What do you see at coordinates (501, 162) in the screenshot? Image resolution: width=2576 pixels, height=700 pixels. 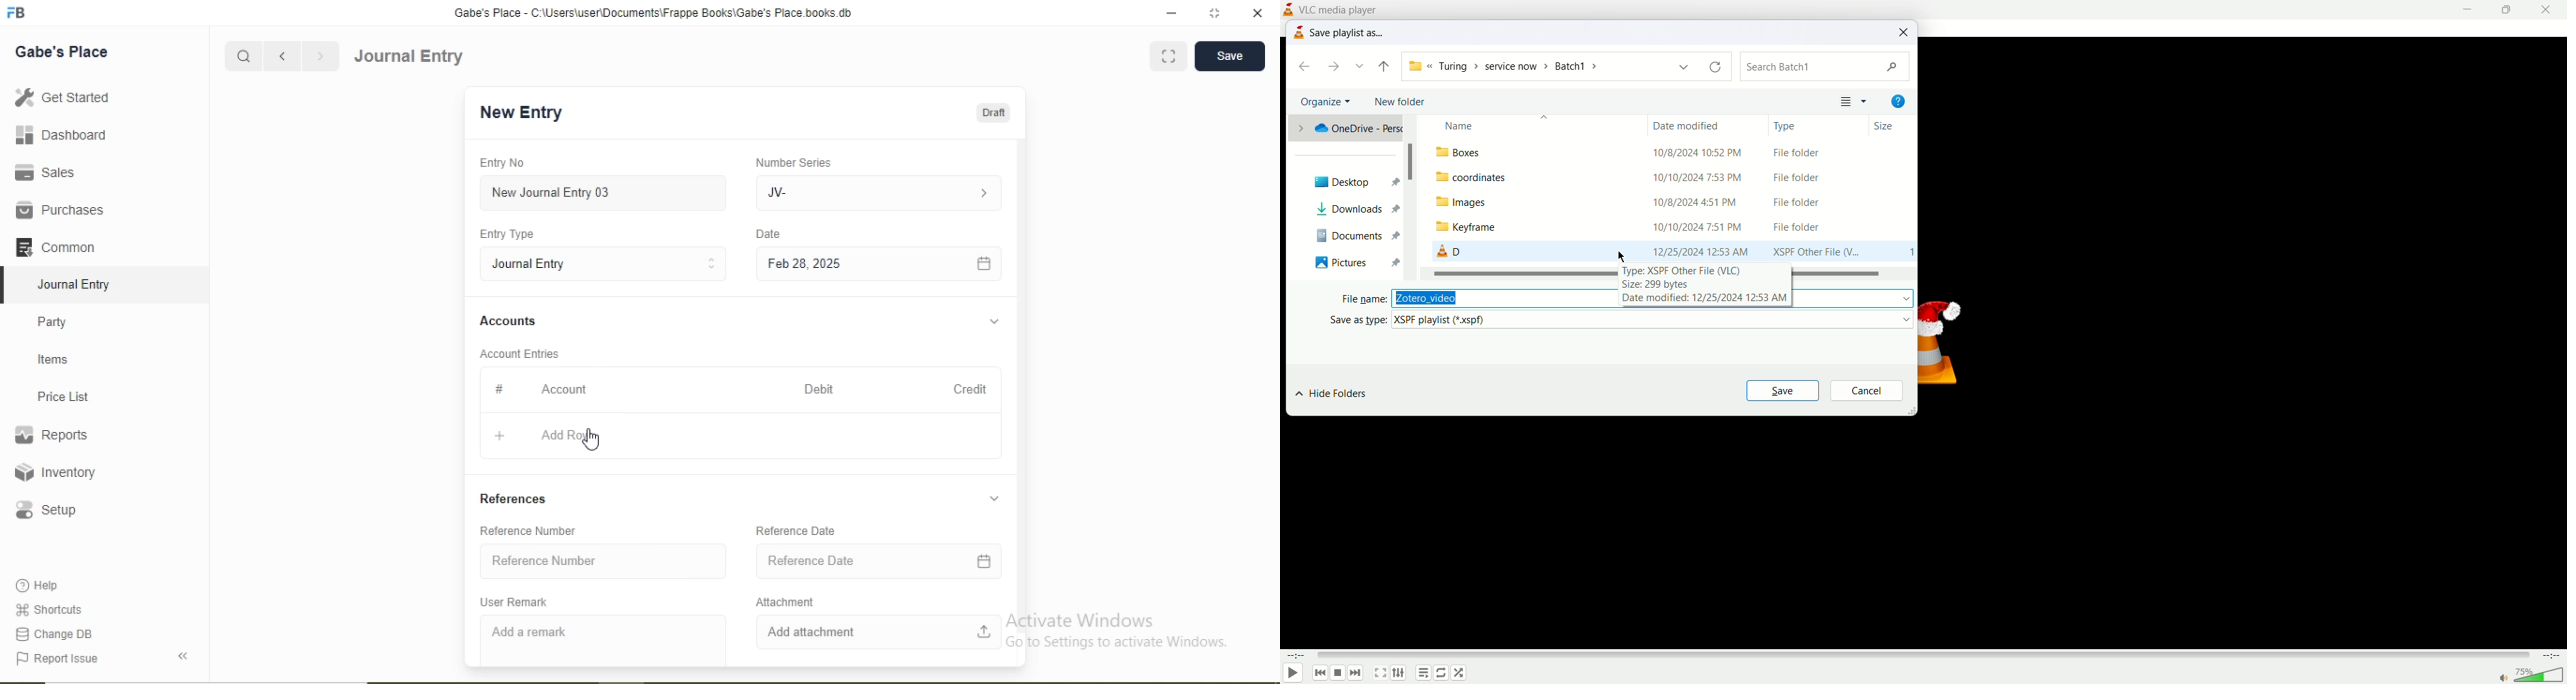 I see `Entry No` at bounding box center [501, 162].